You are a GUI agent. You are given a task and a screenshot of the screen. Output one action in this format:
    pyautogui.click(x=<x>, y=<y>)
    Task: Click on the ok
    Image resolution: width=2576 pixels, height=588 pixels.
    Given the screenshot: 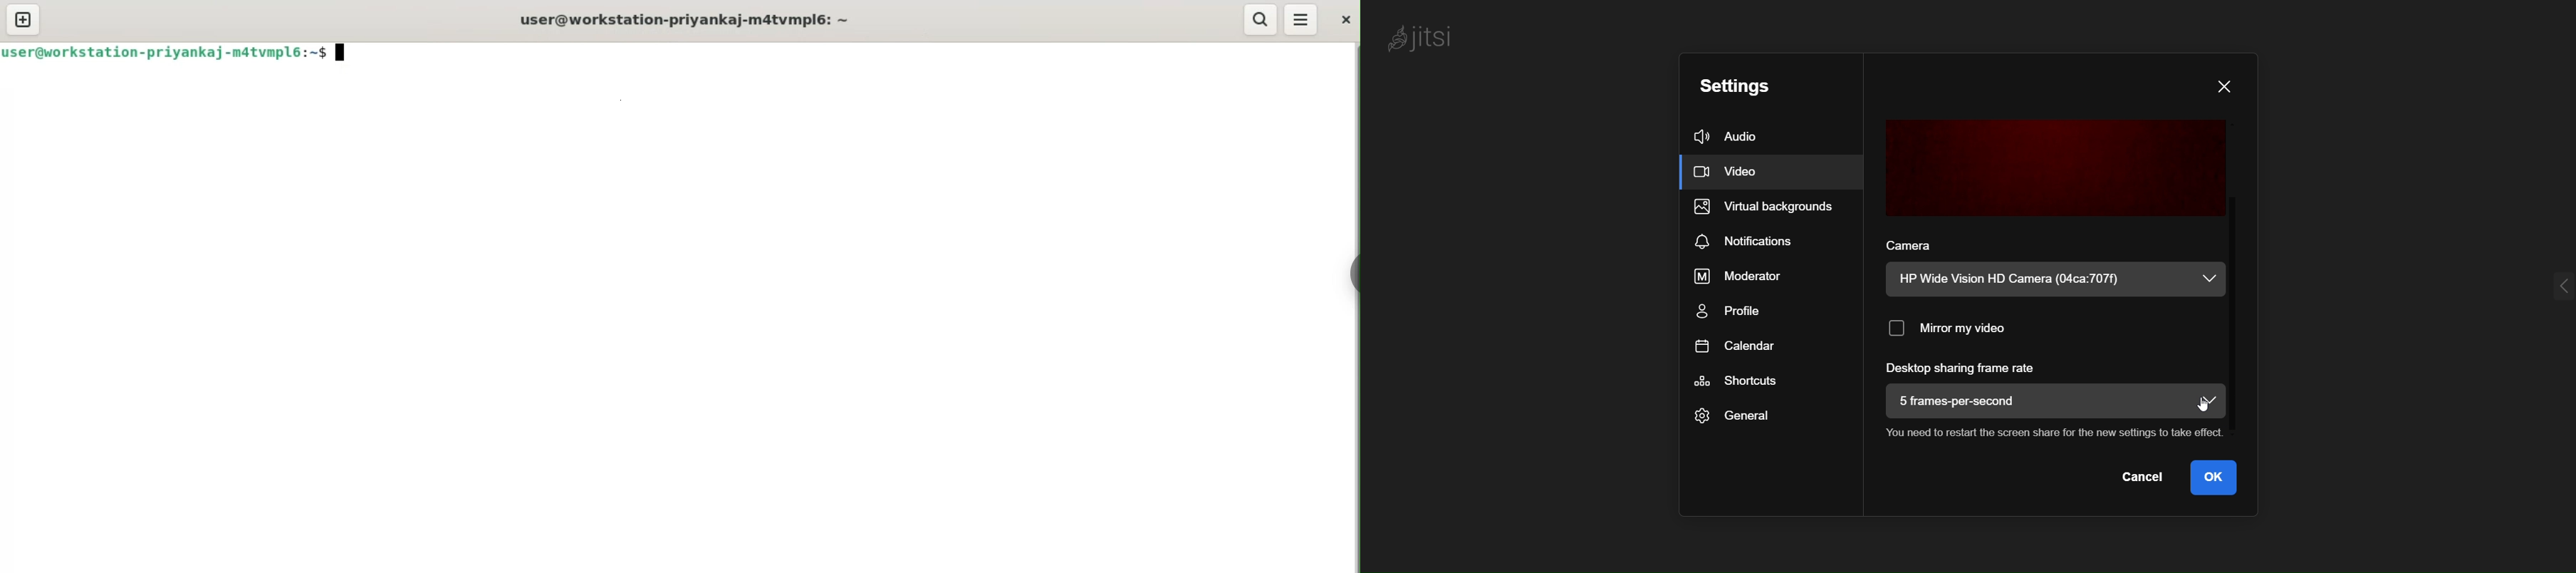 What is the action you would take?
    pyautogui.click(x=2218, y=479)
    